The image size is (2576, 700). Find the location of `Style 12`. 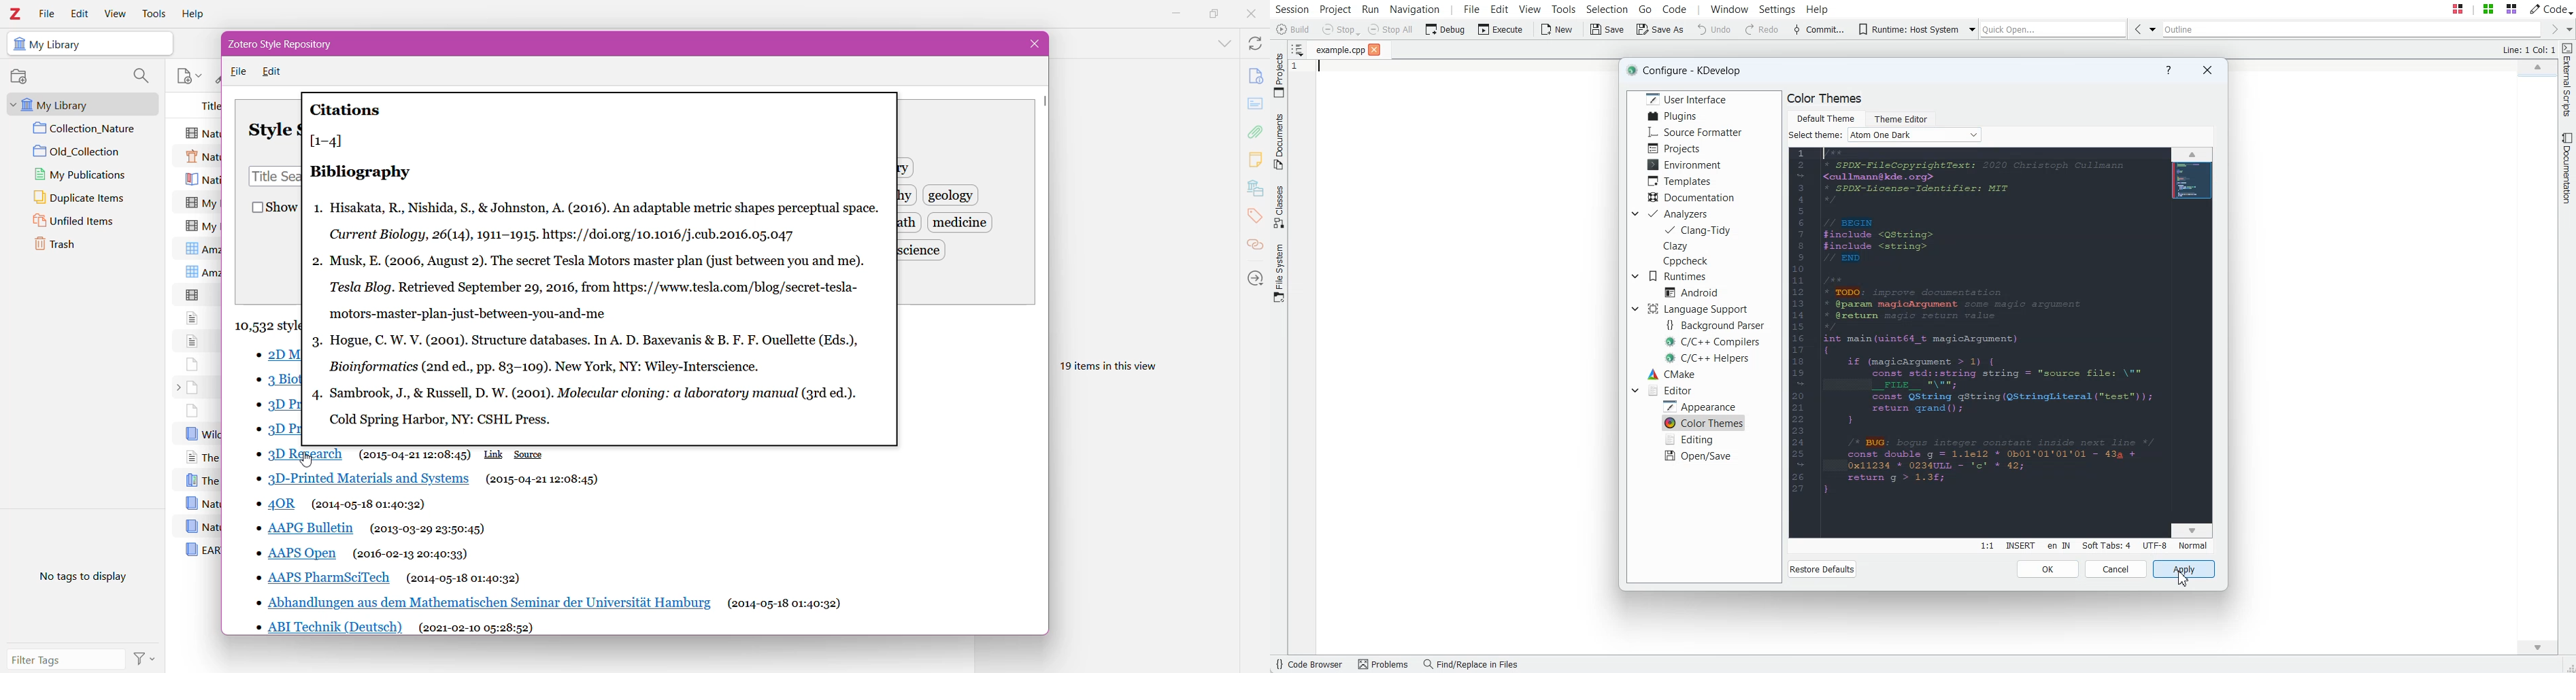

Style 12 is located at coordinates (331, 627).